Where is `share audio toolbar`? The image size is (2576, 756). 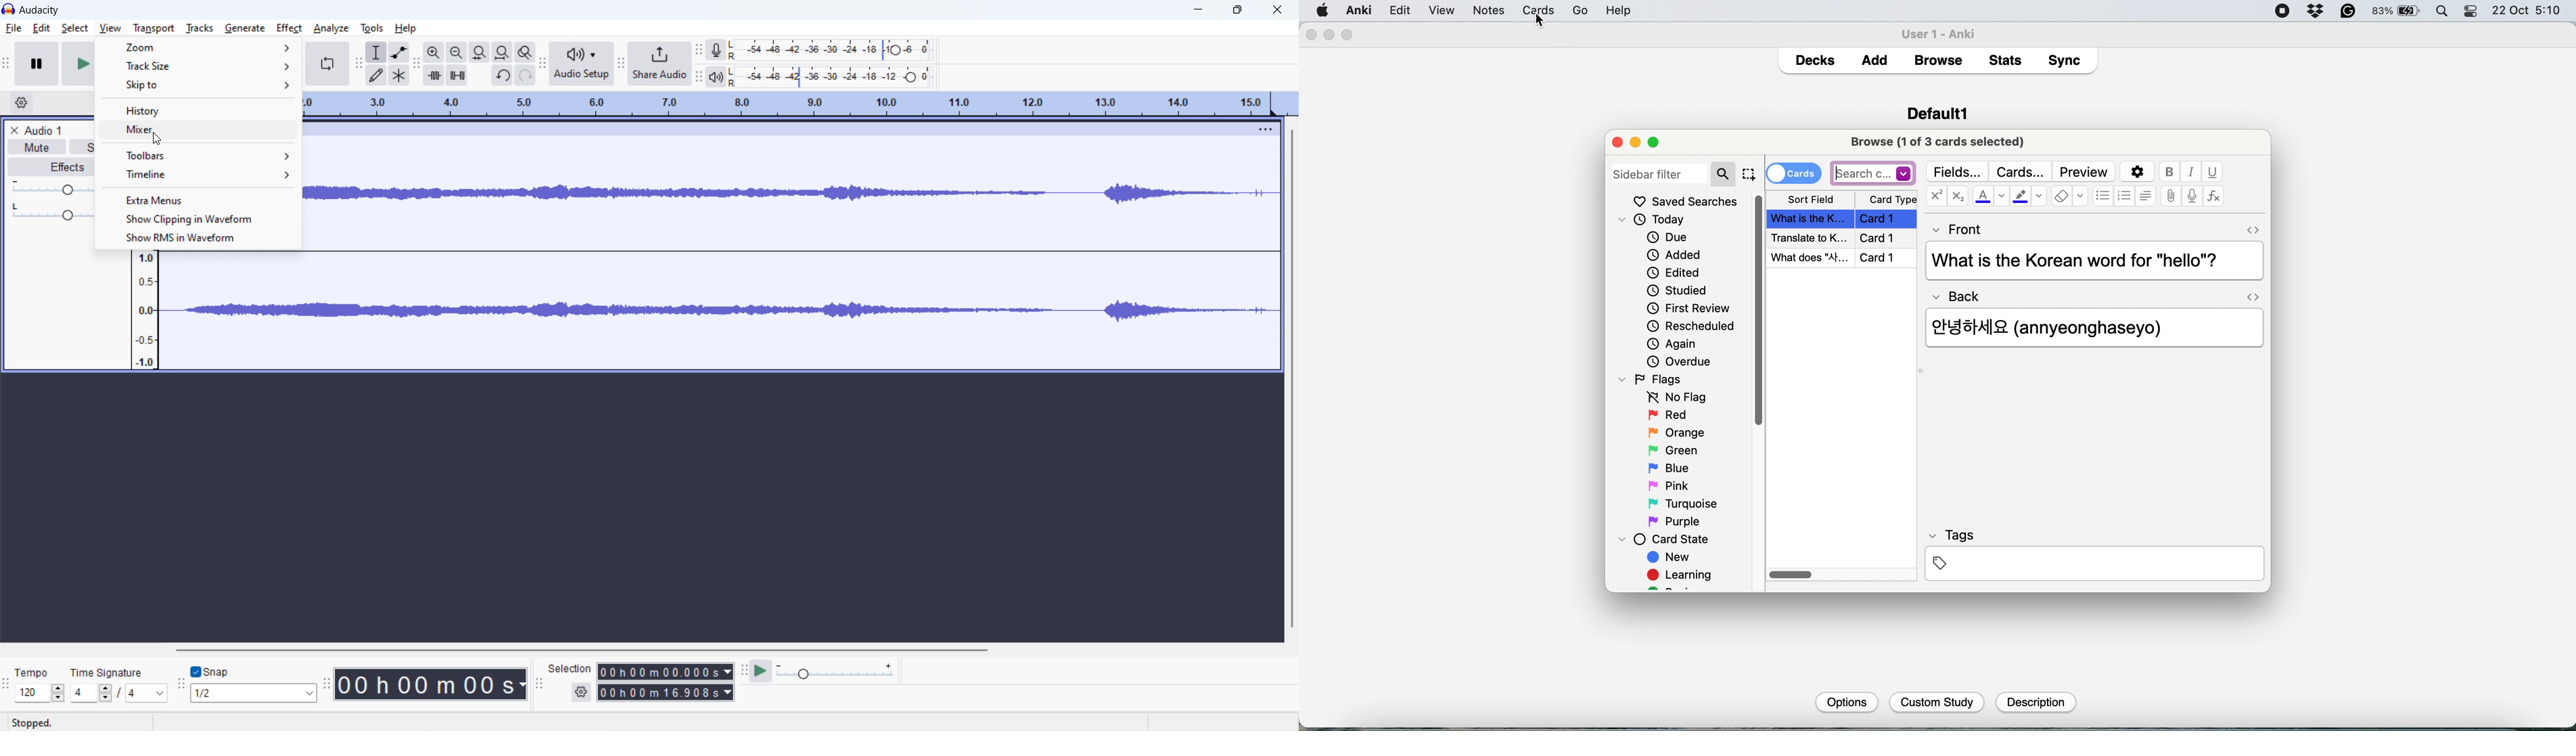
share audio toolbar is located at coordinates (620, 64).